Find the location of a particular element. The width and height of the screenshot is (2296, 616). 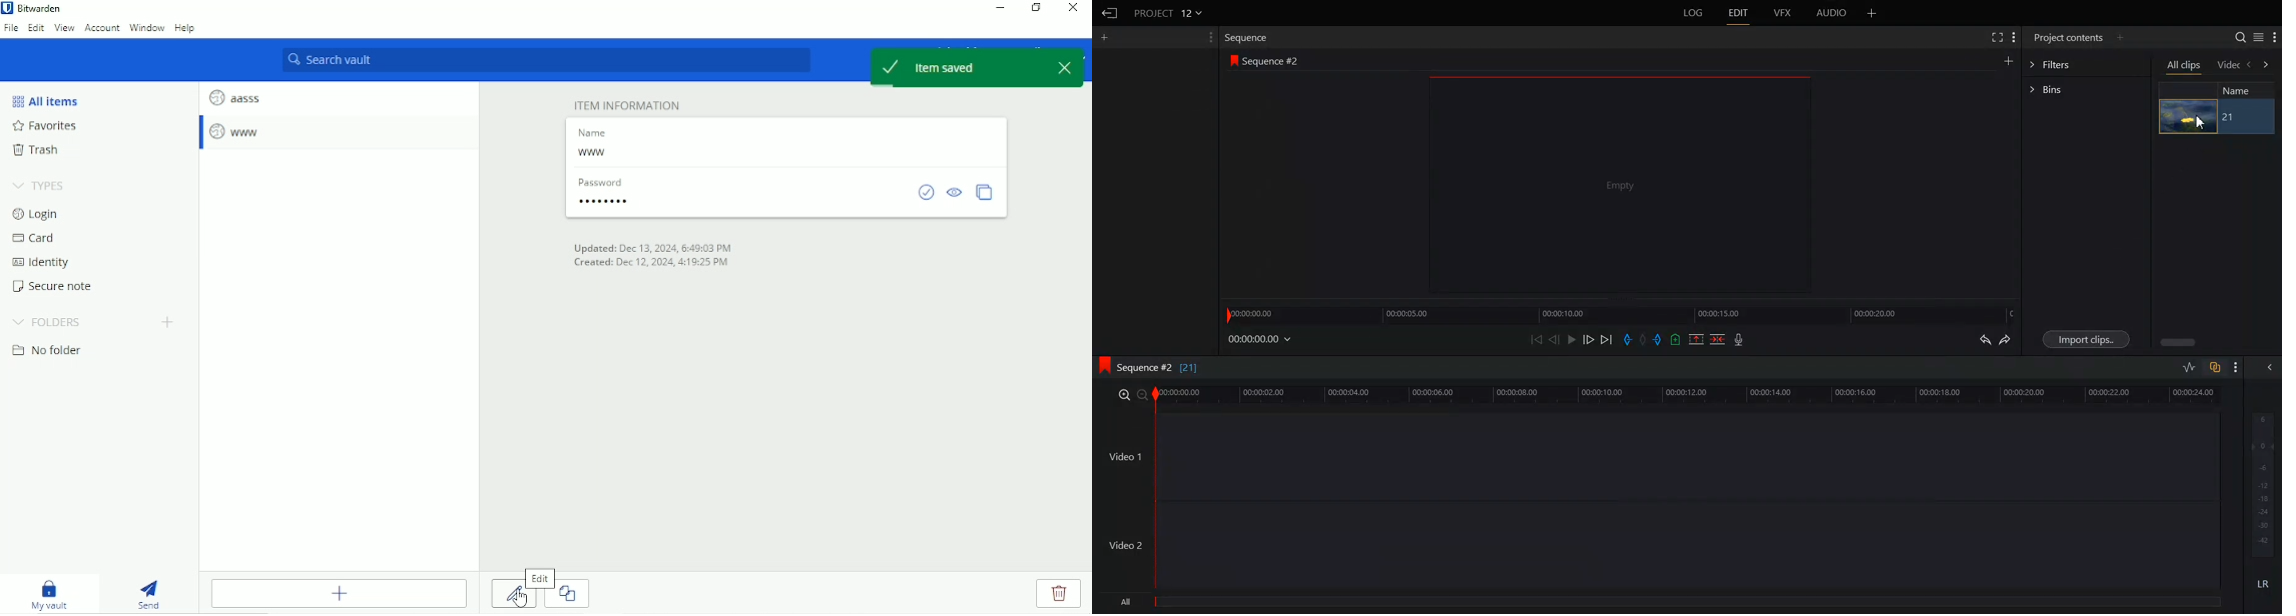

Nudge One frame Back is located at coordinates (1555, 339).